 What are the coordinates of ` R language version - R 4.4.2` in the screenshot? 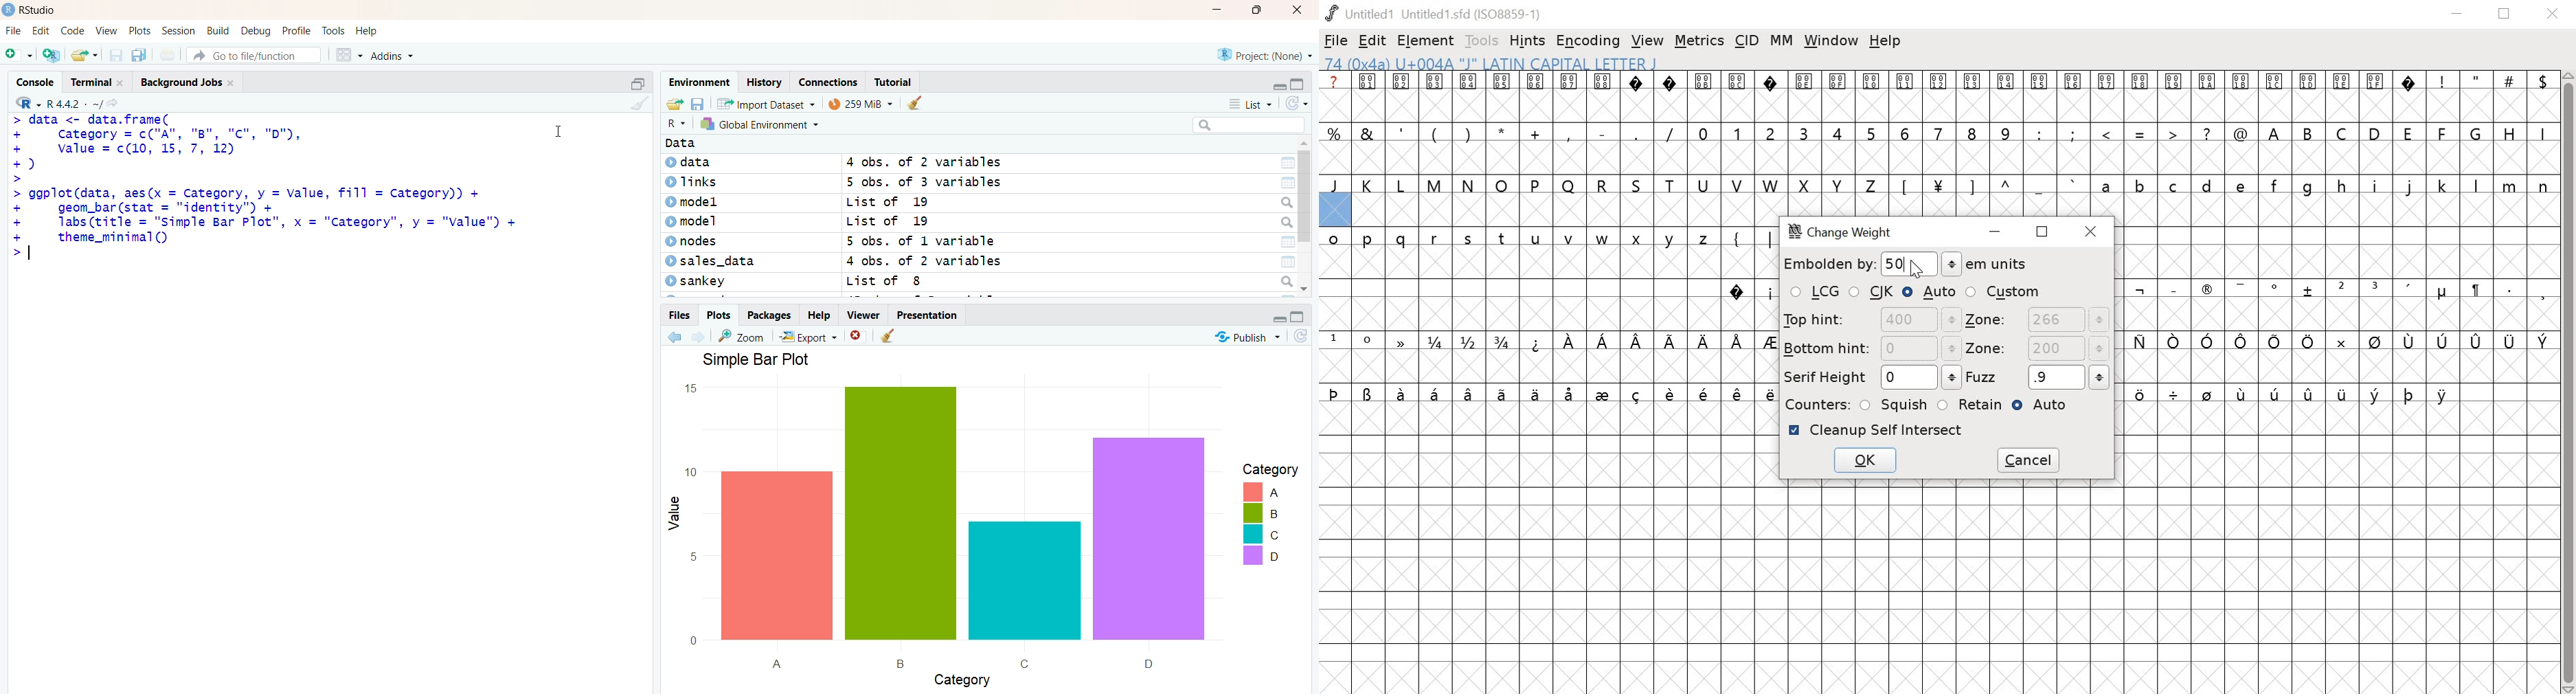 It's located at (74, 102).